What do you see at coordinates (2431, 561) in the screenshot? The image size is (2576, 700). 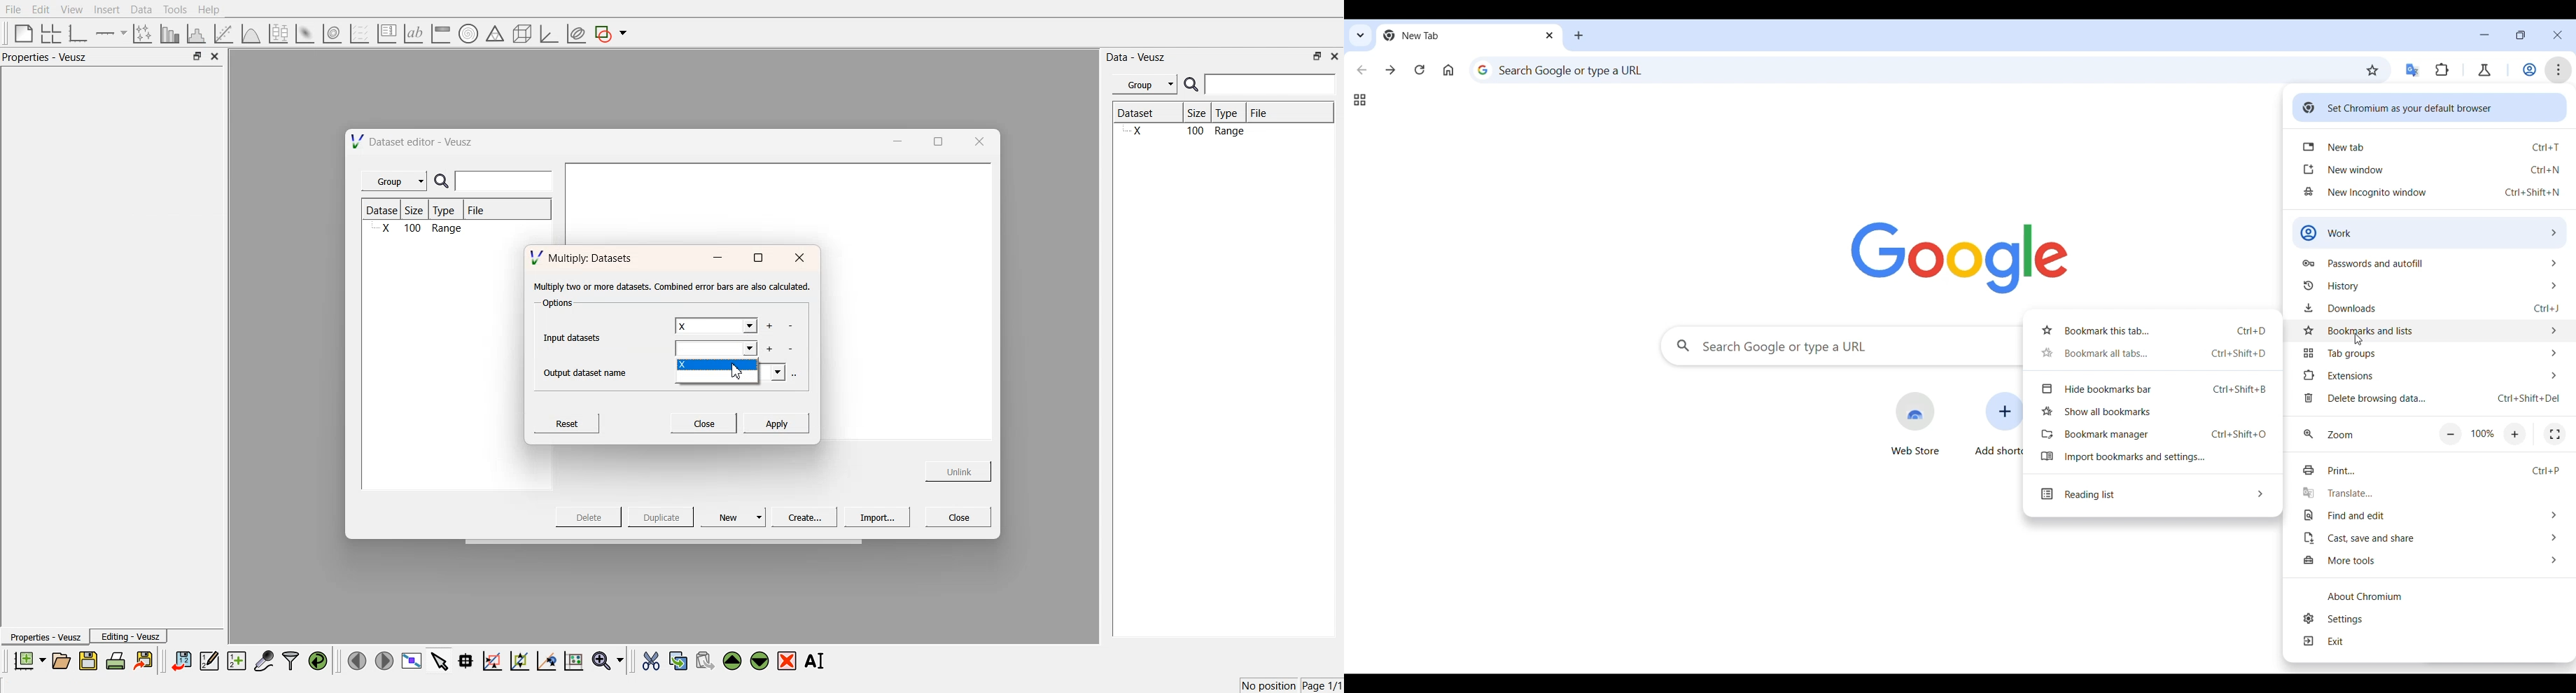 I see `More tools` at bounding box center [2431, 561].